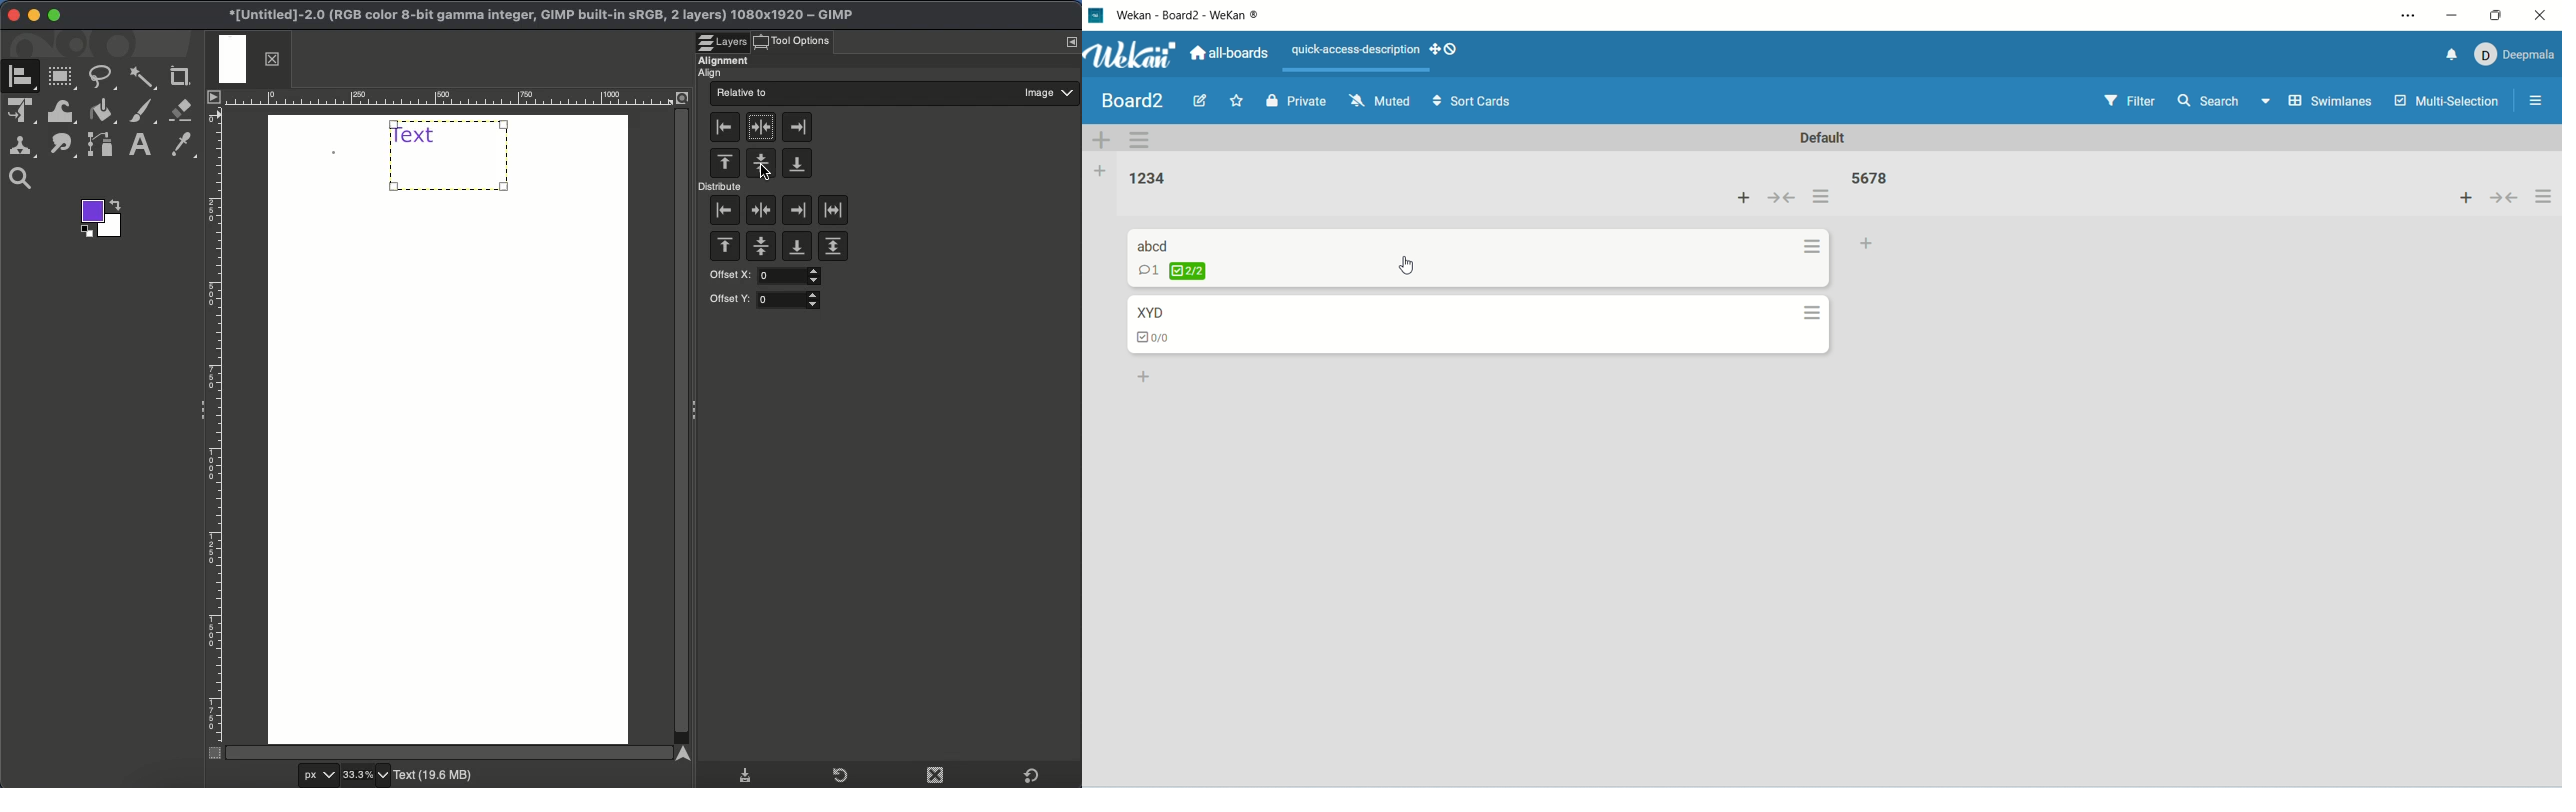 The width and height of the screenshot is (2576, 812). What do you see at coordinates (2449, 103) in the screenshot?
I see `multi-selection` at bounding box center [2449, 103].